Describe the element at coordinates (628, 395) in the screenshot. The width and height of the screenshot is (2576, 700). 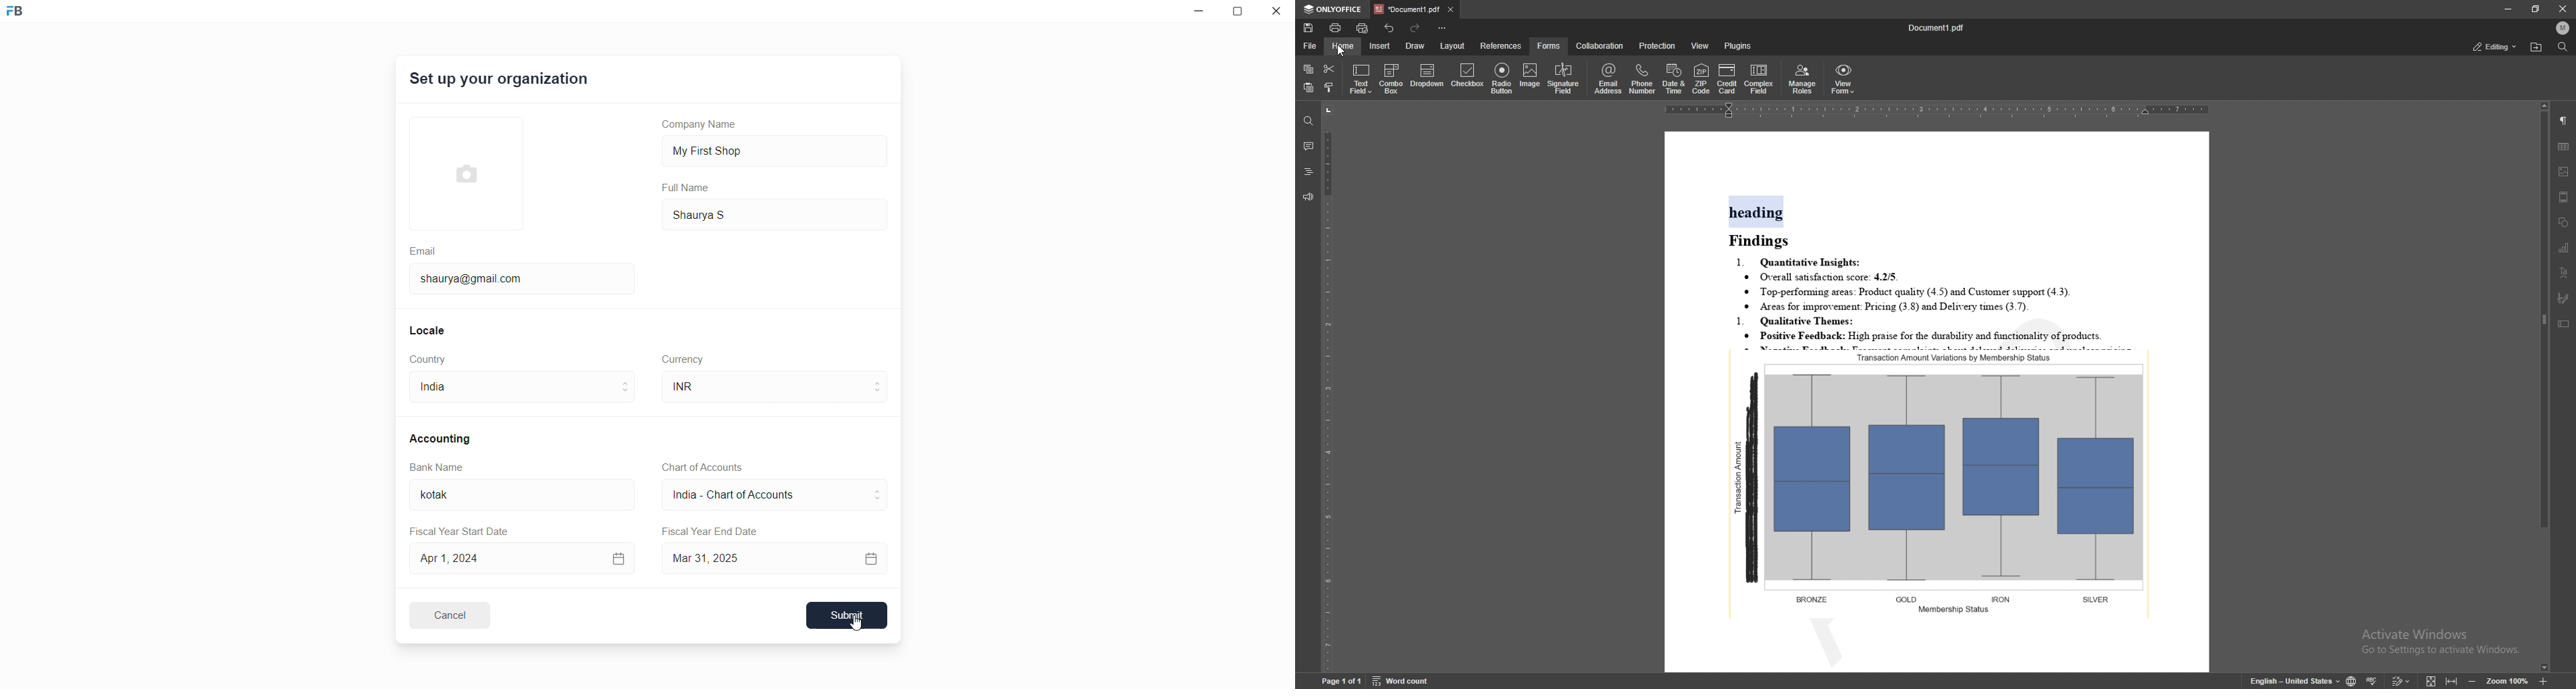
I see `move to below country` at that location.